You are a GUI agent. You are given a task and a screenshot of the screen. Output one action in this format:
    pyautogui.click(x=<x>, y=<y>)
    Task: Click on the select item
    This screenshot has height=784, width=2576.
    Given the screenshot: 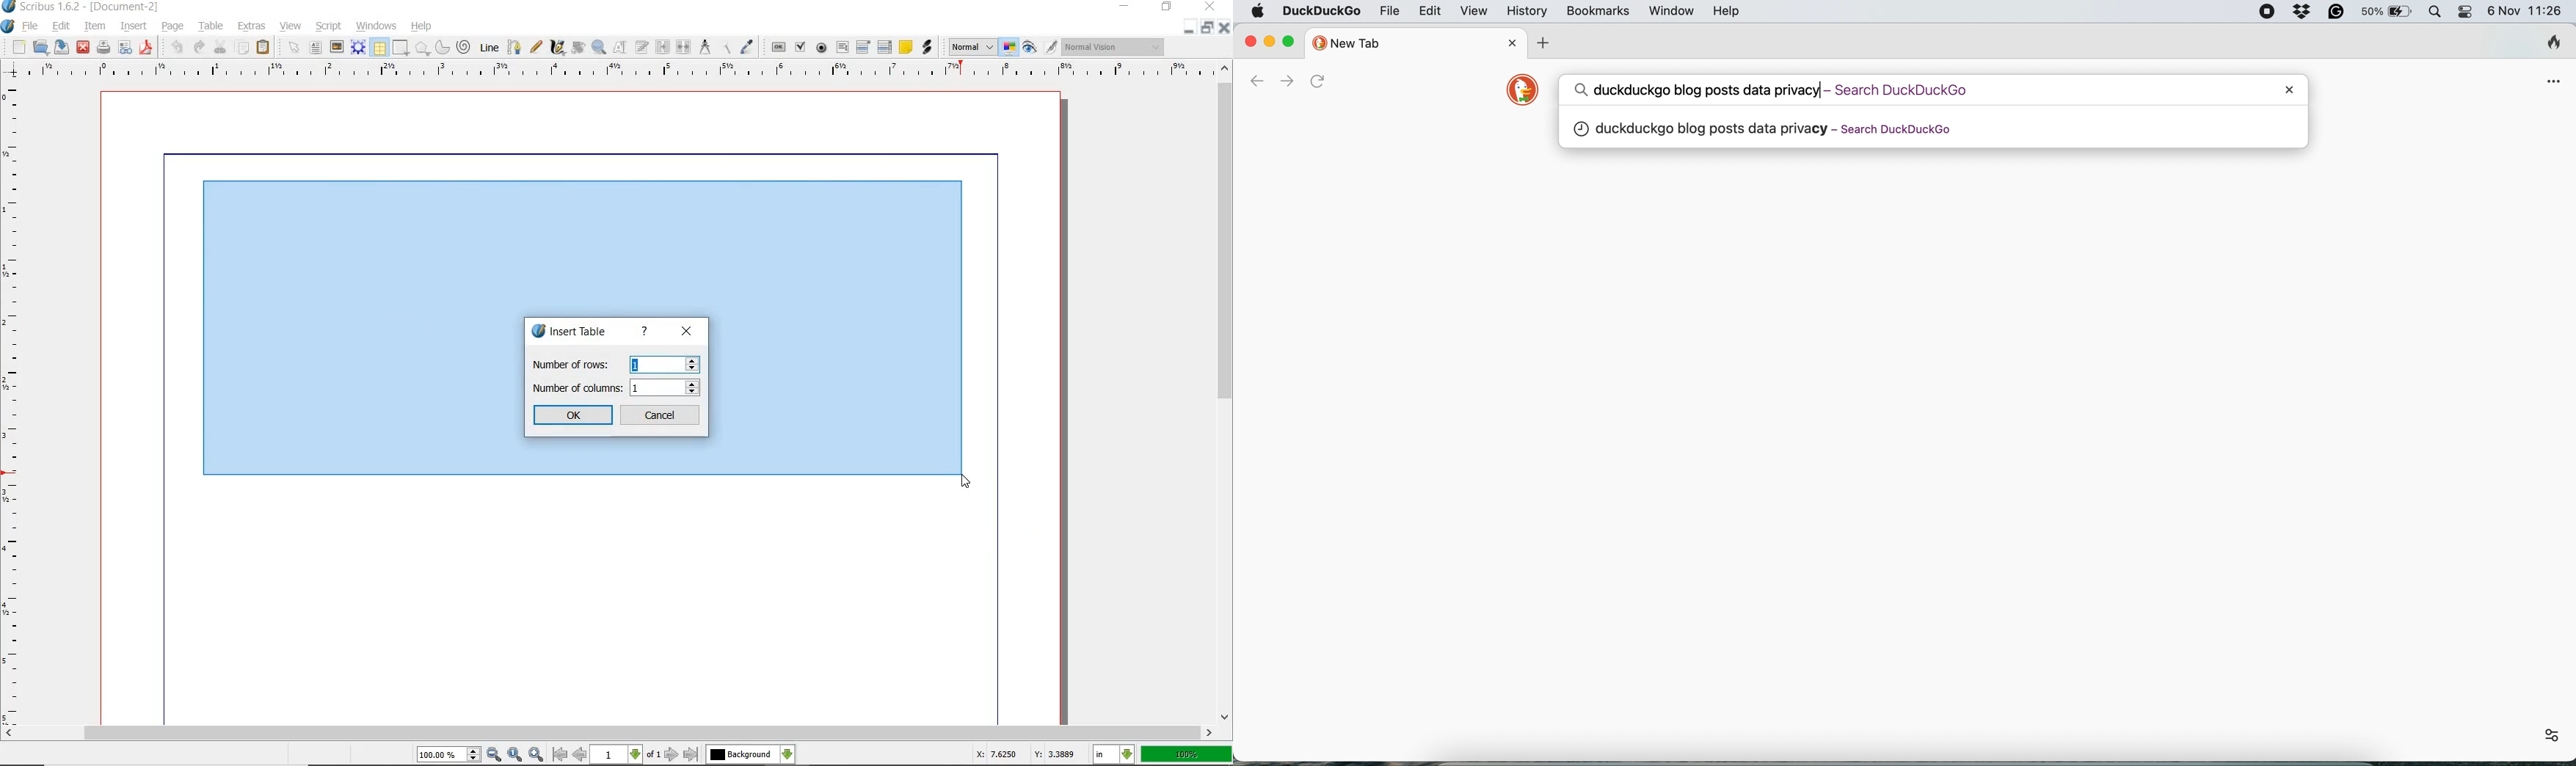 What is the action you would take?
    pyautogui.click(x=293, y=46)
    